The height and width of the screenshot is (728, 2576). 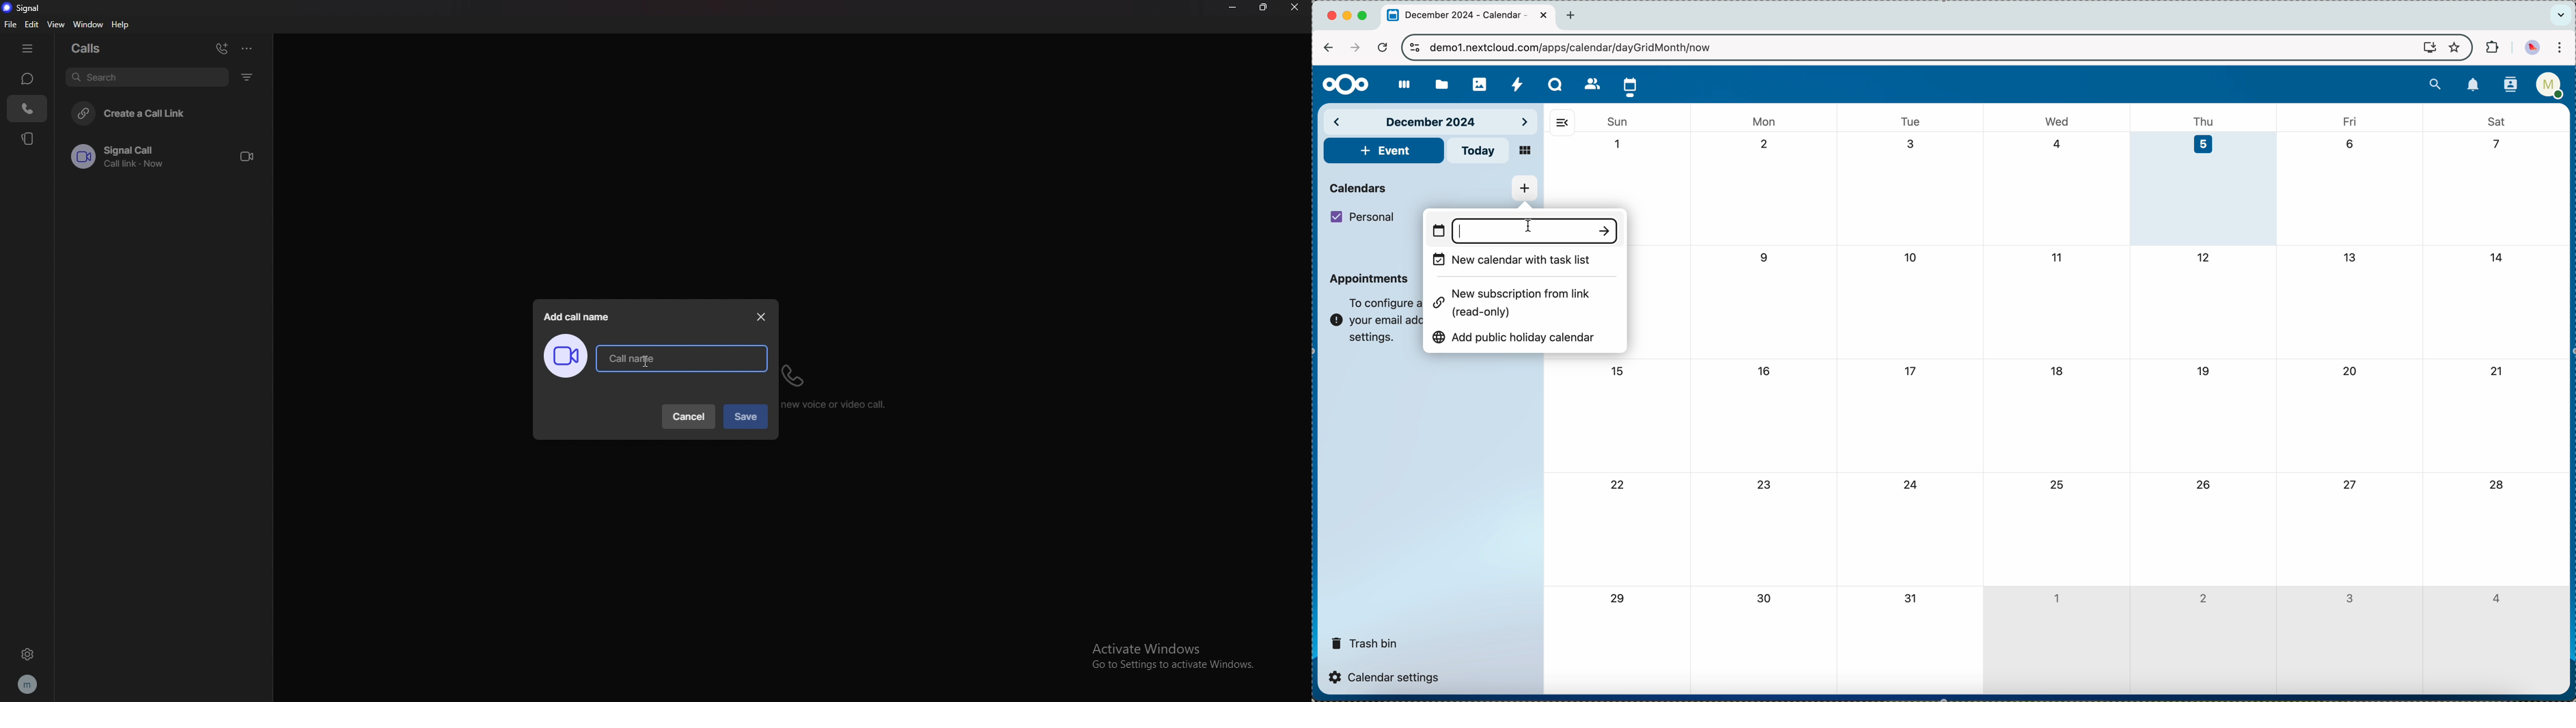 I want to click on customize and control Google Chrome, so click(x=2563, y=48).